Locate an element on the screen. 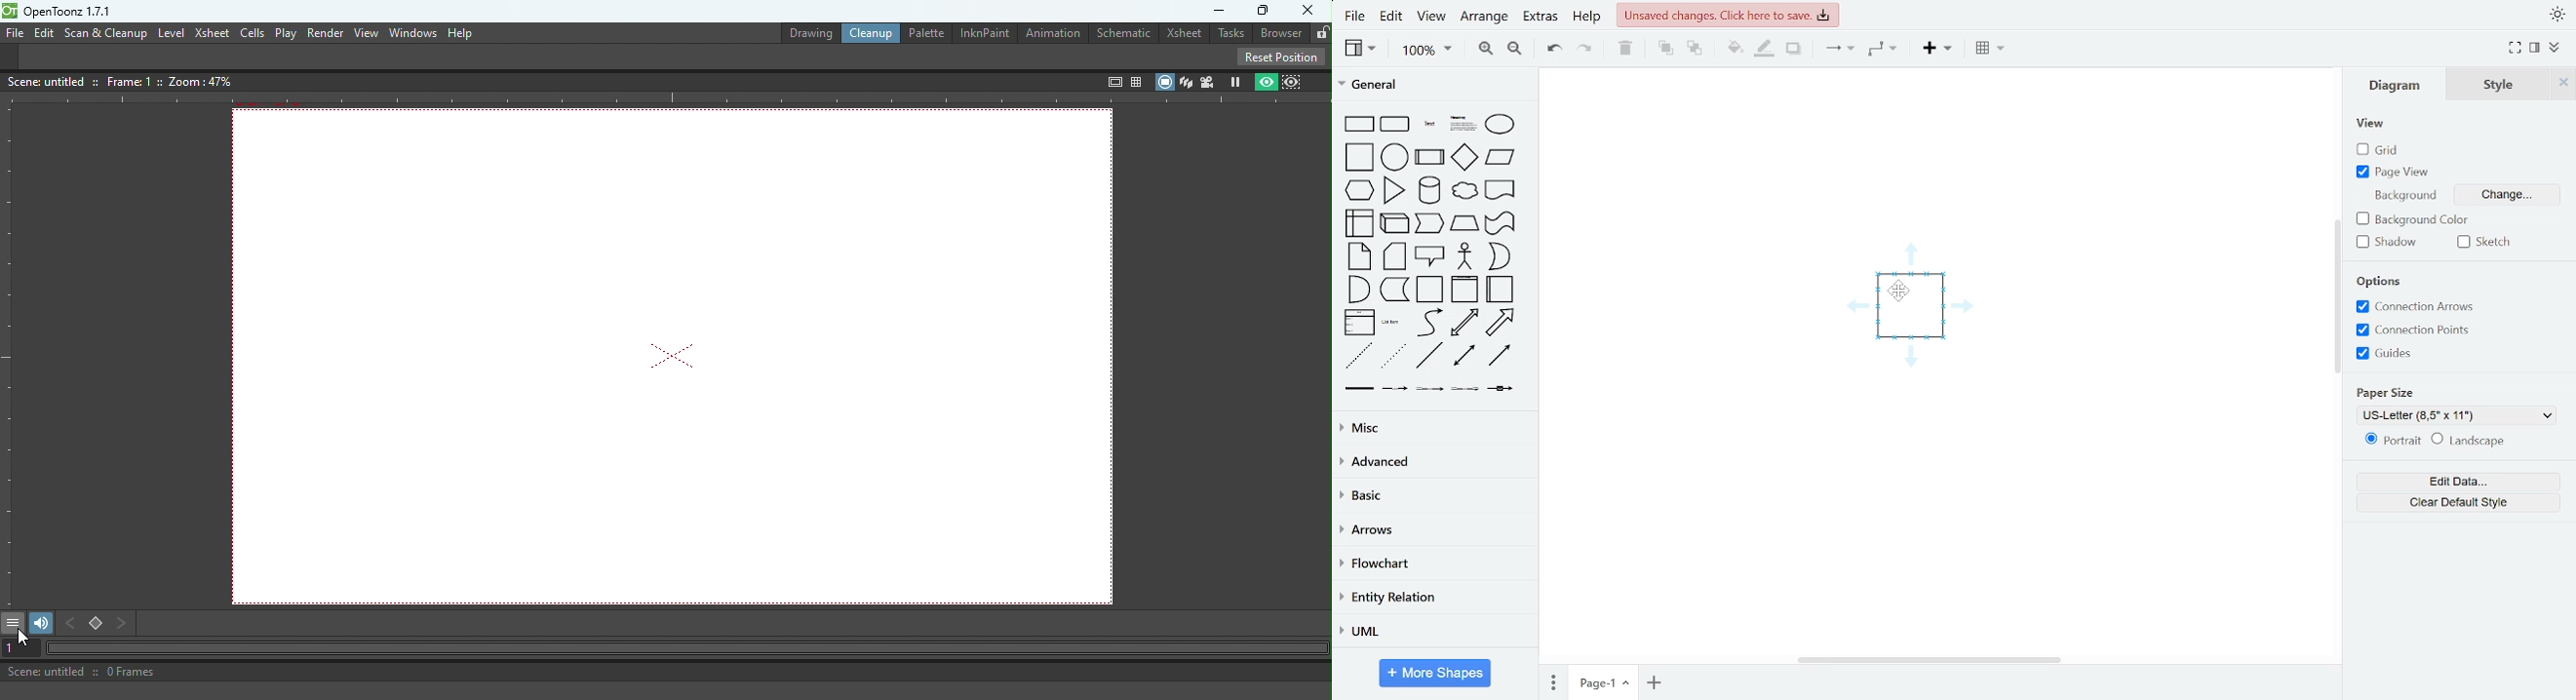 Image resolution: width=2576 pixels, height=700 pixels. file is located at coordinates (1353, 17).